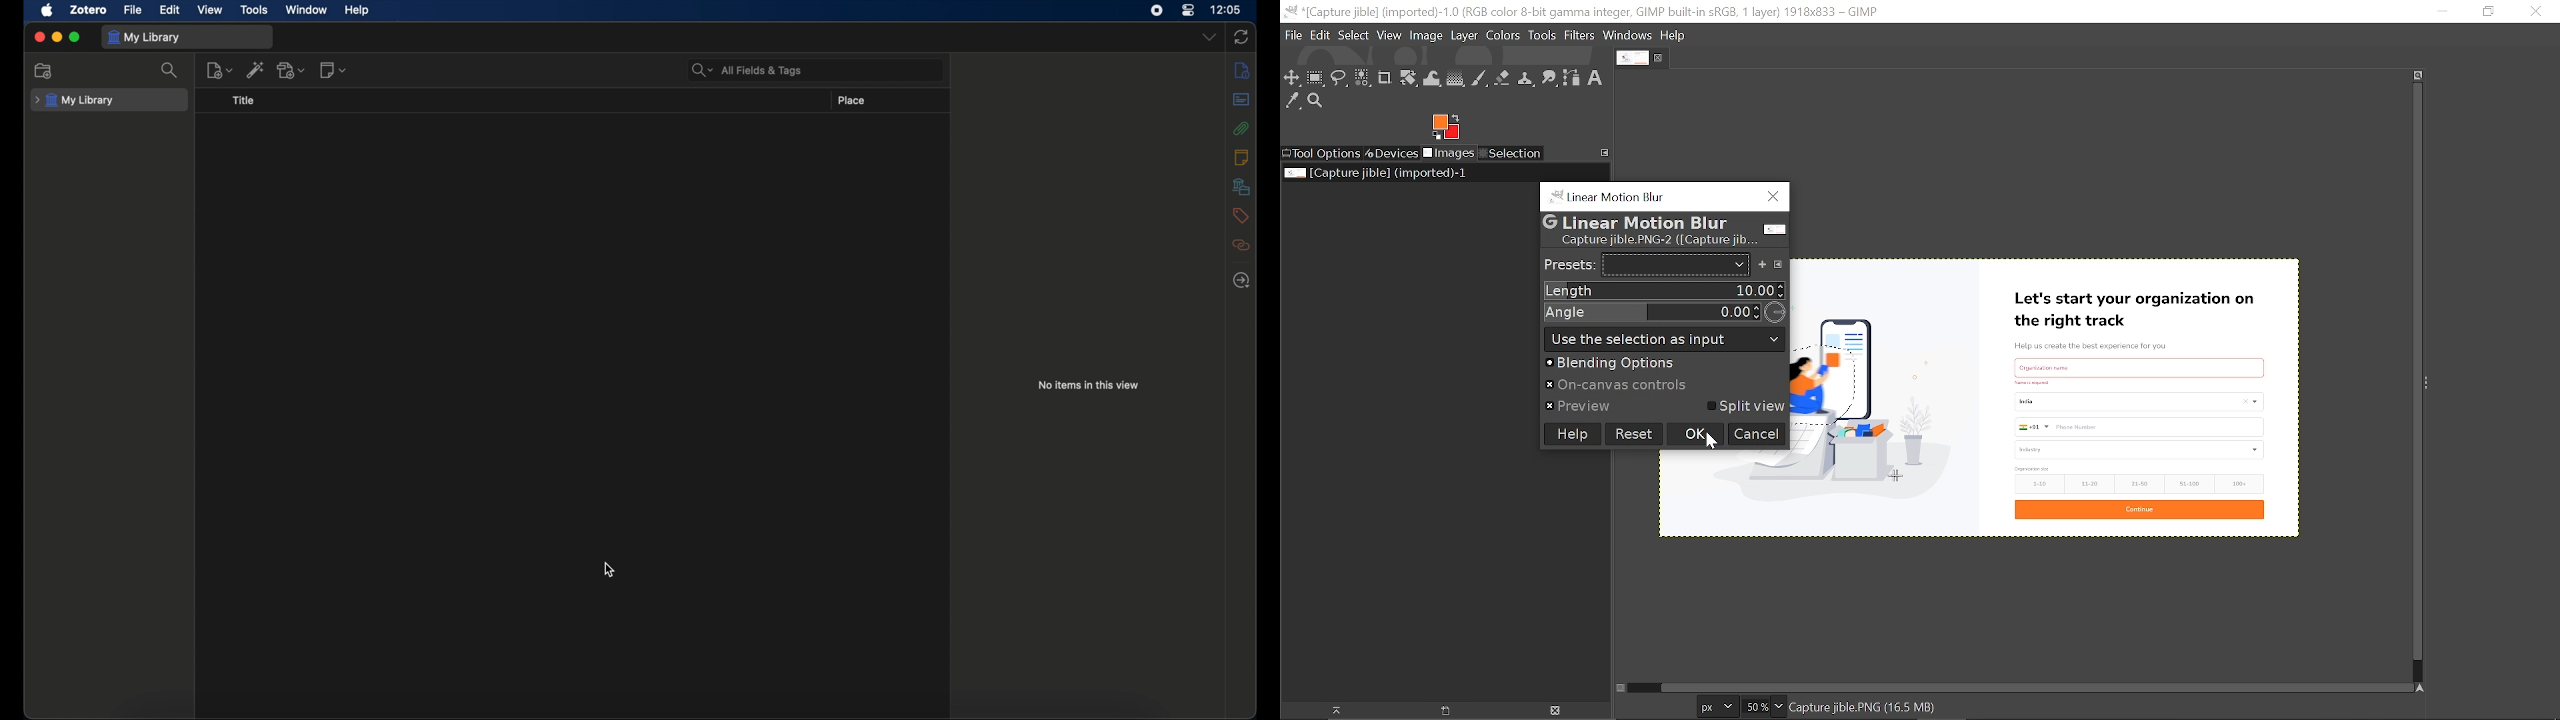 This screenshot has height=728, width=2576. I want to click on place, so click(851, 100).